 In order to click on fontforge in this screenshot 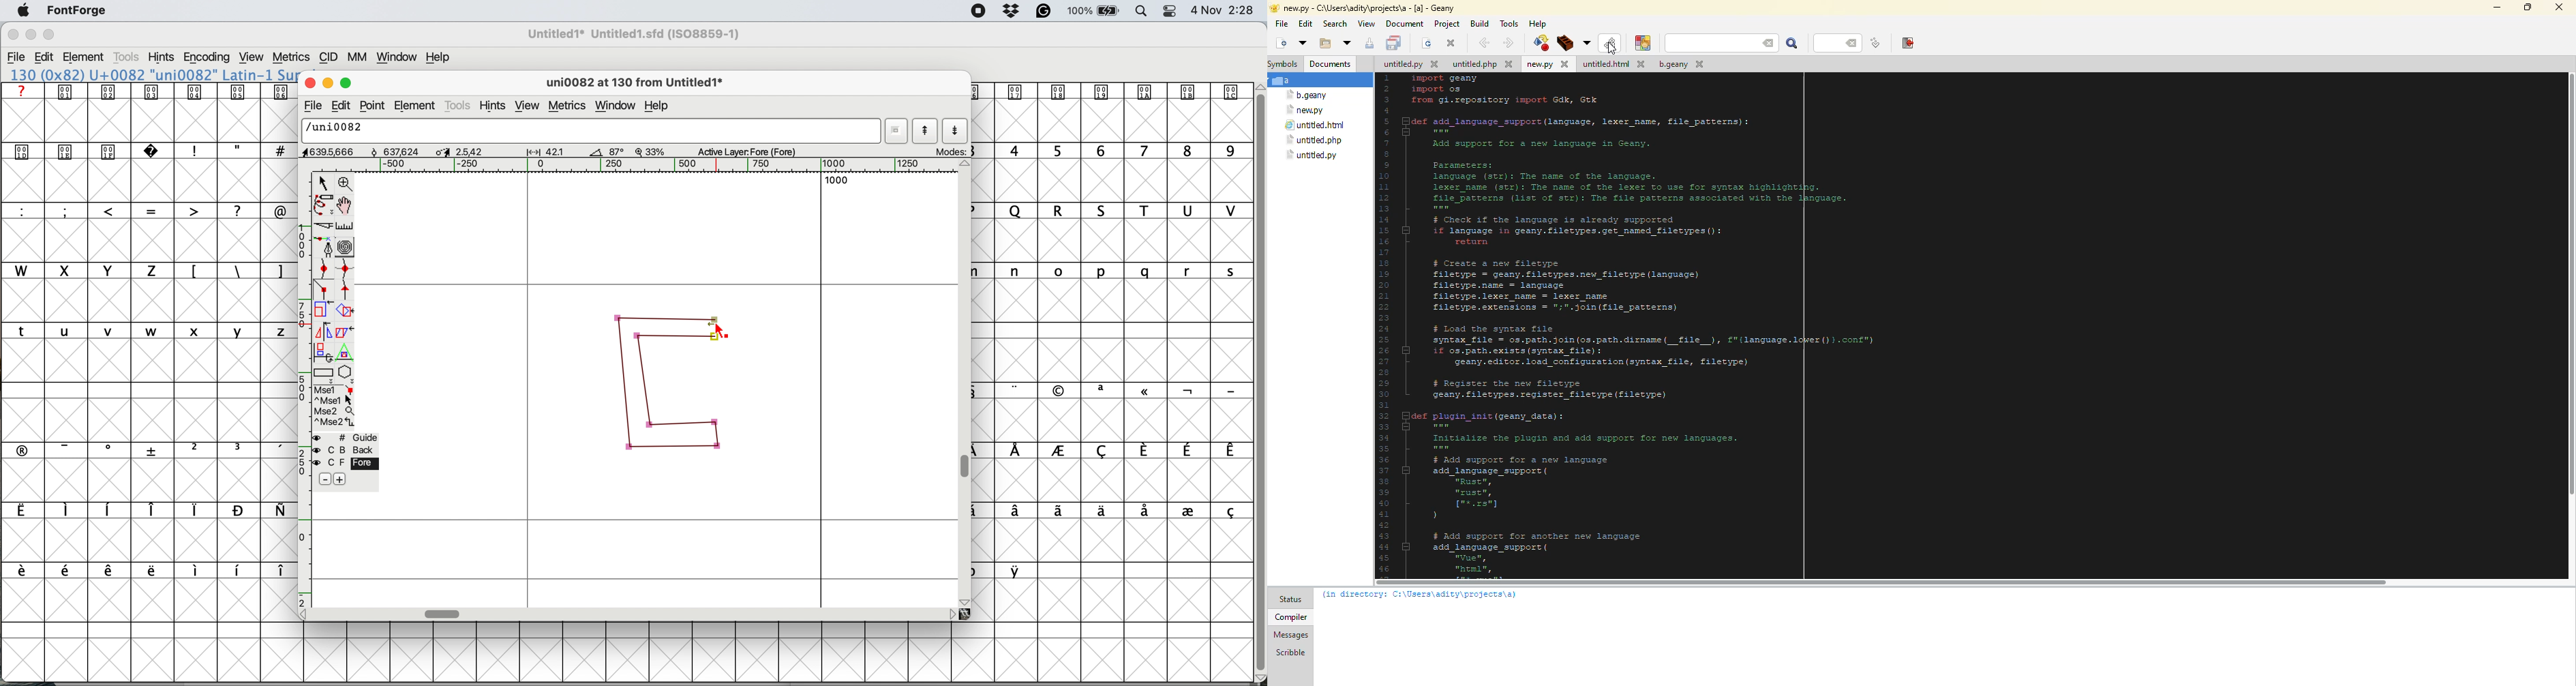, I will do `click(78, 10)`.